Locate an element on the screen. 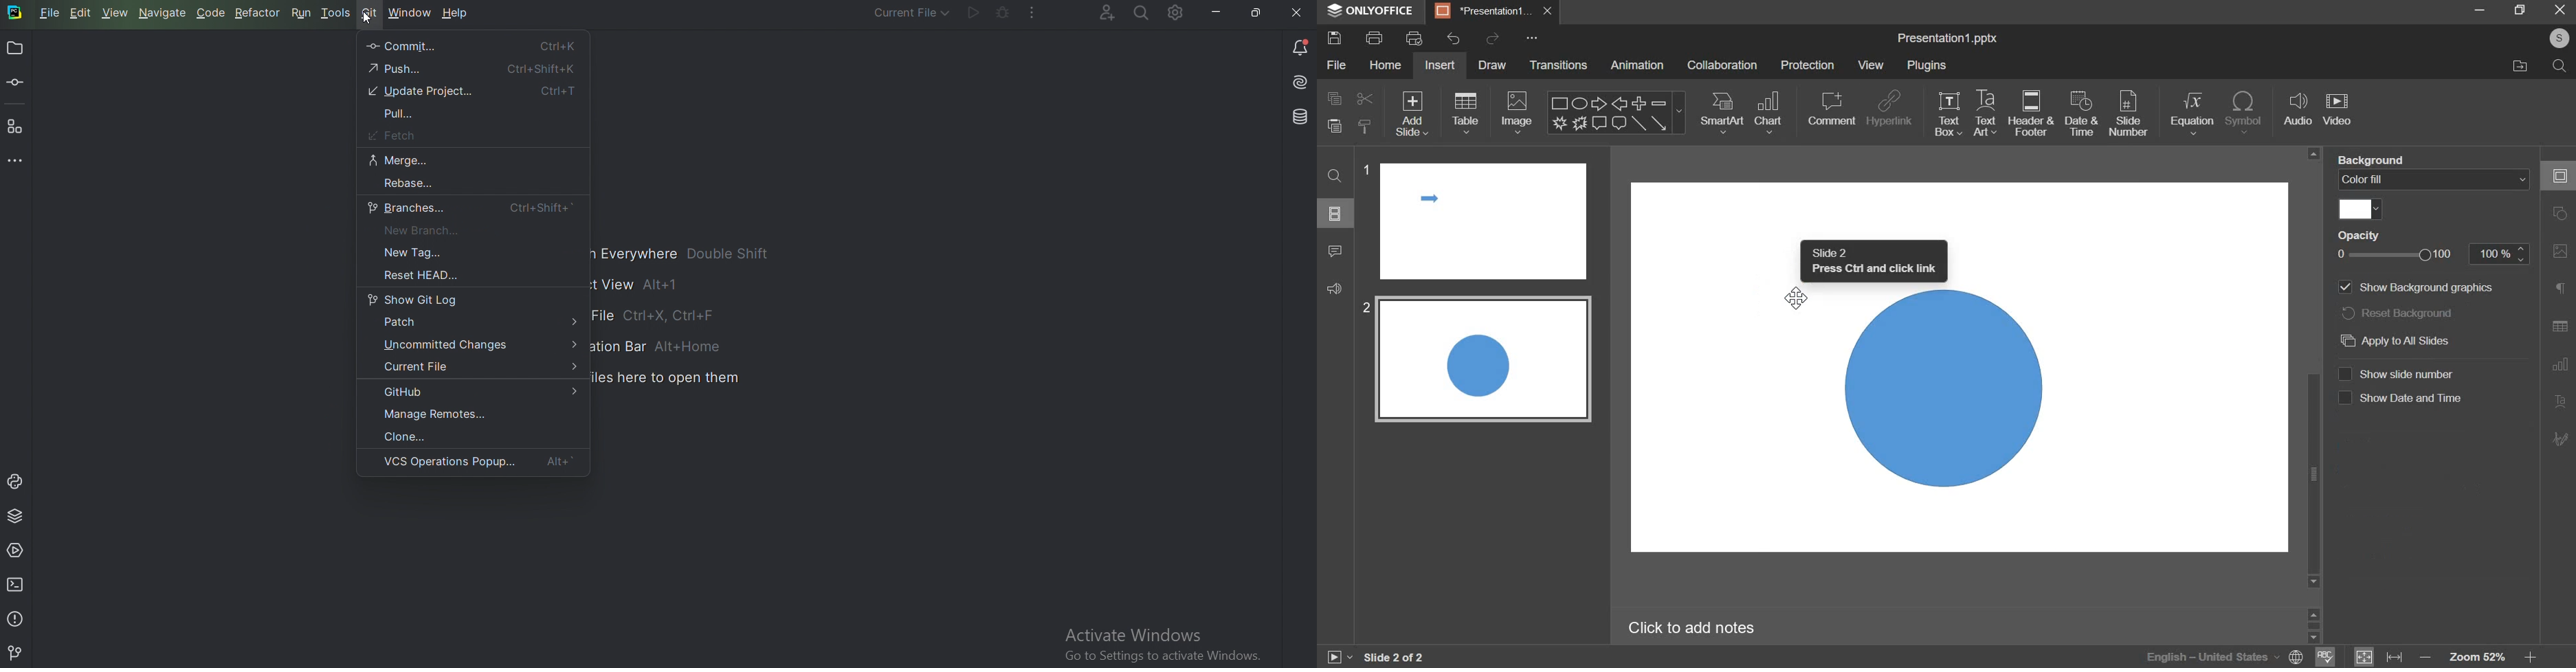 The width and height of the screenshot is (2576, 672). undo is located at coordinates (1457, 37).